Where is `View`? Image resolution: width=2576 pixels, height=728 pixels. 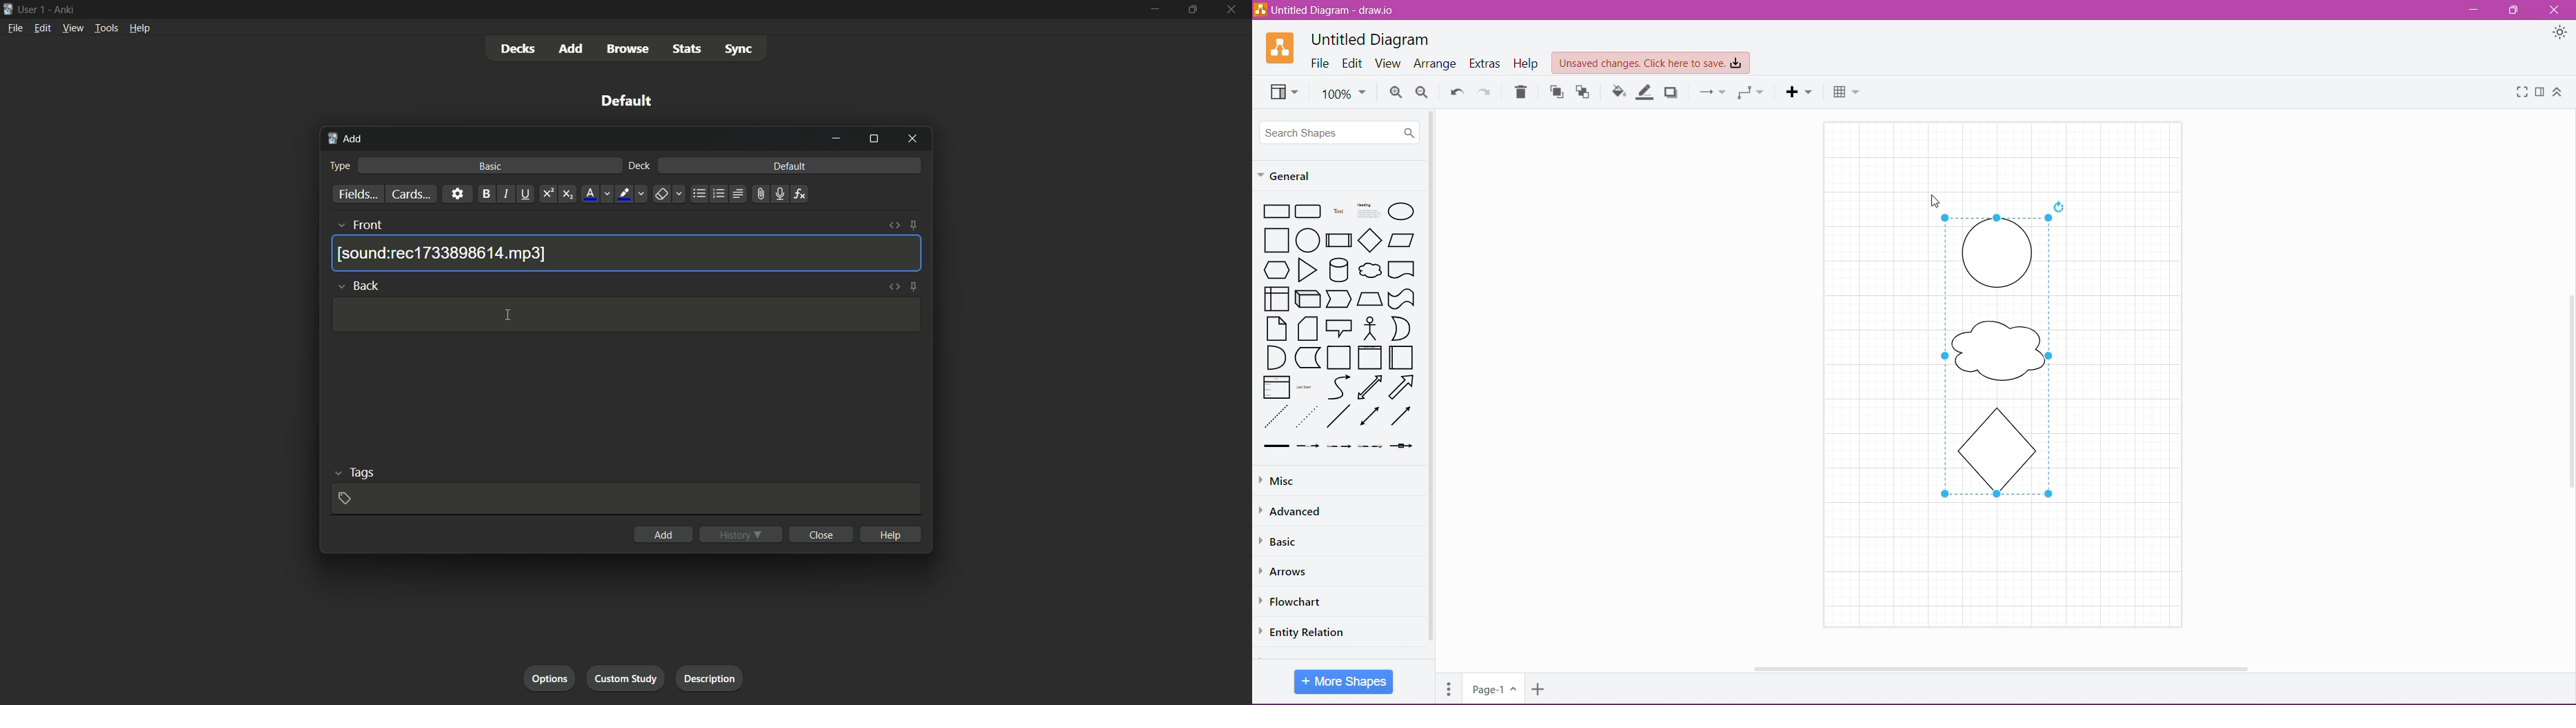 View is located at coordinates (1281, 91).